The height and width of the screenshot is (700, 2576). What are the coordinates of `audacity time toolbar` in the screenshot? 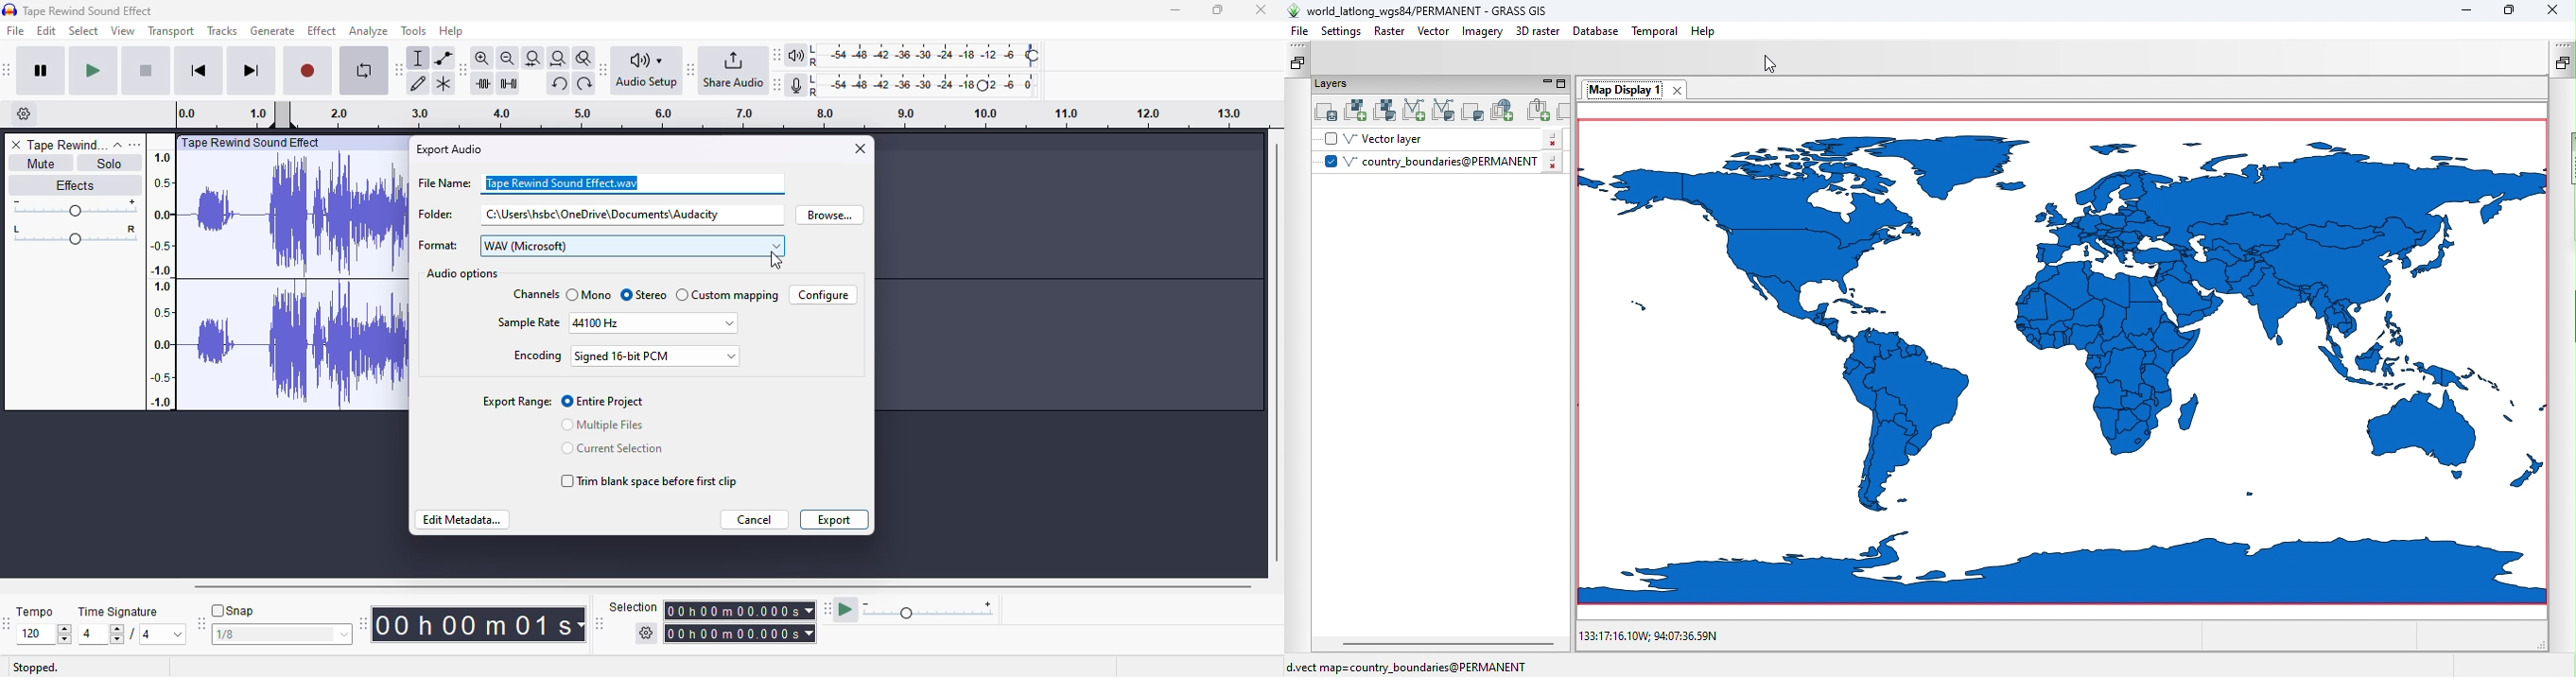 It's located at (474, 624).